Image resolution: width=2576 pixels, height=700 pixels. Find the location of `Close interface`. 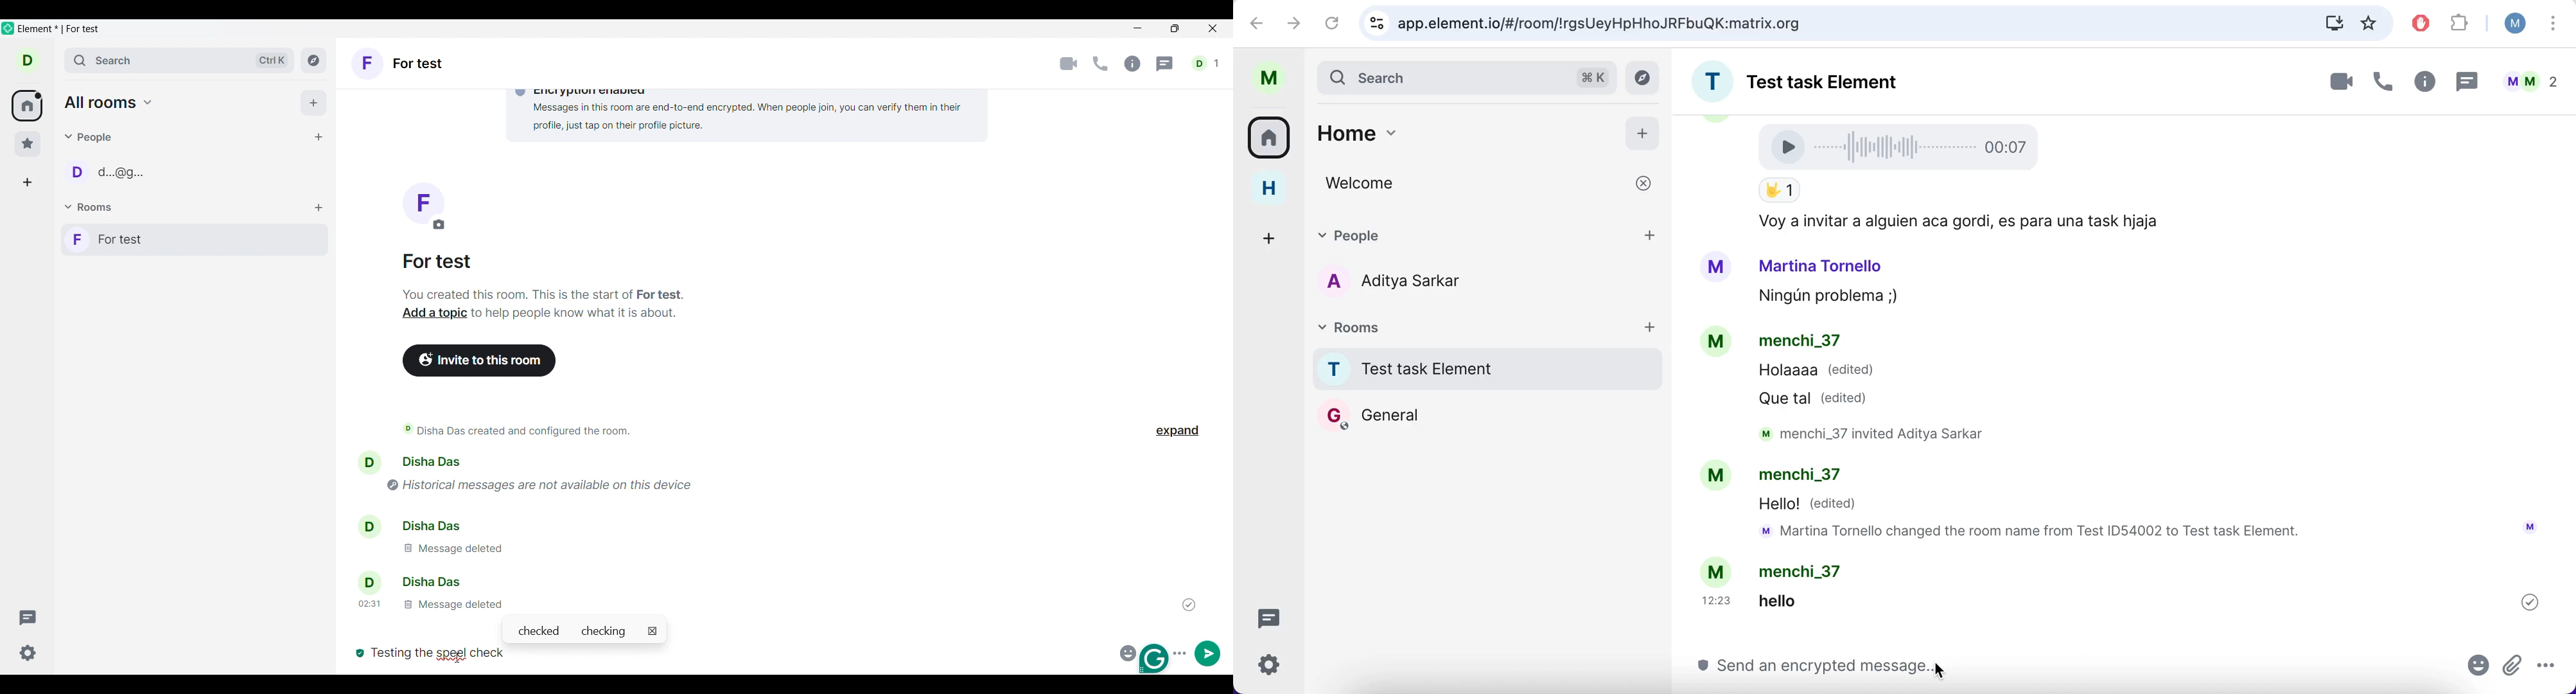

Close interface is located at coordinates (1214, 30).